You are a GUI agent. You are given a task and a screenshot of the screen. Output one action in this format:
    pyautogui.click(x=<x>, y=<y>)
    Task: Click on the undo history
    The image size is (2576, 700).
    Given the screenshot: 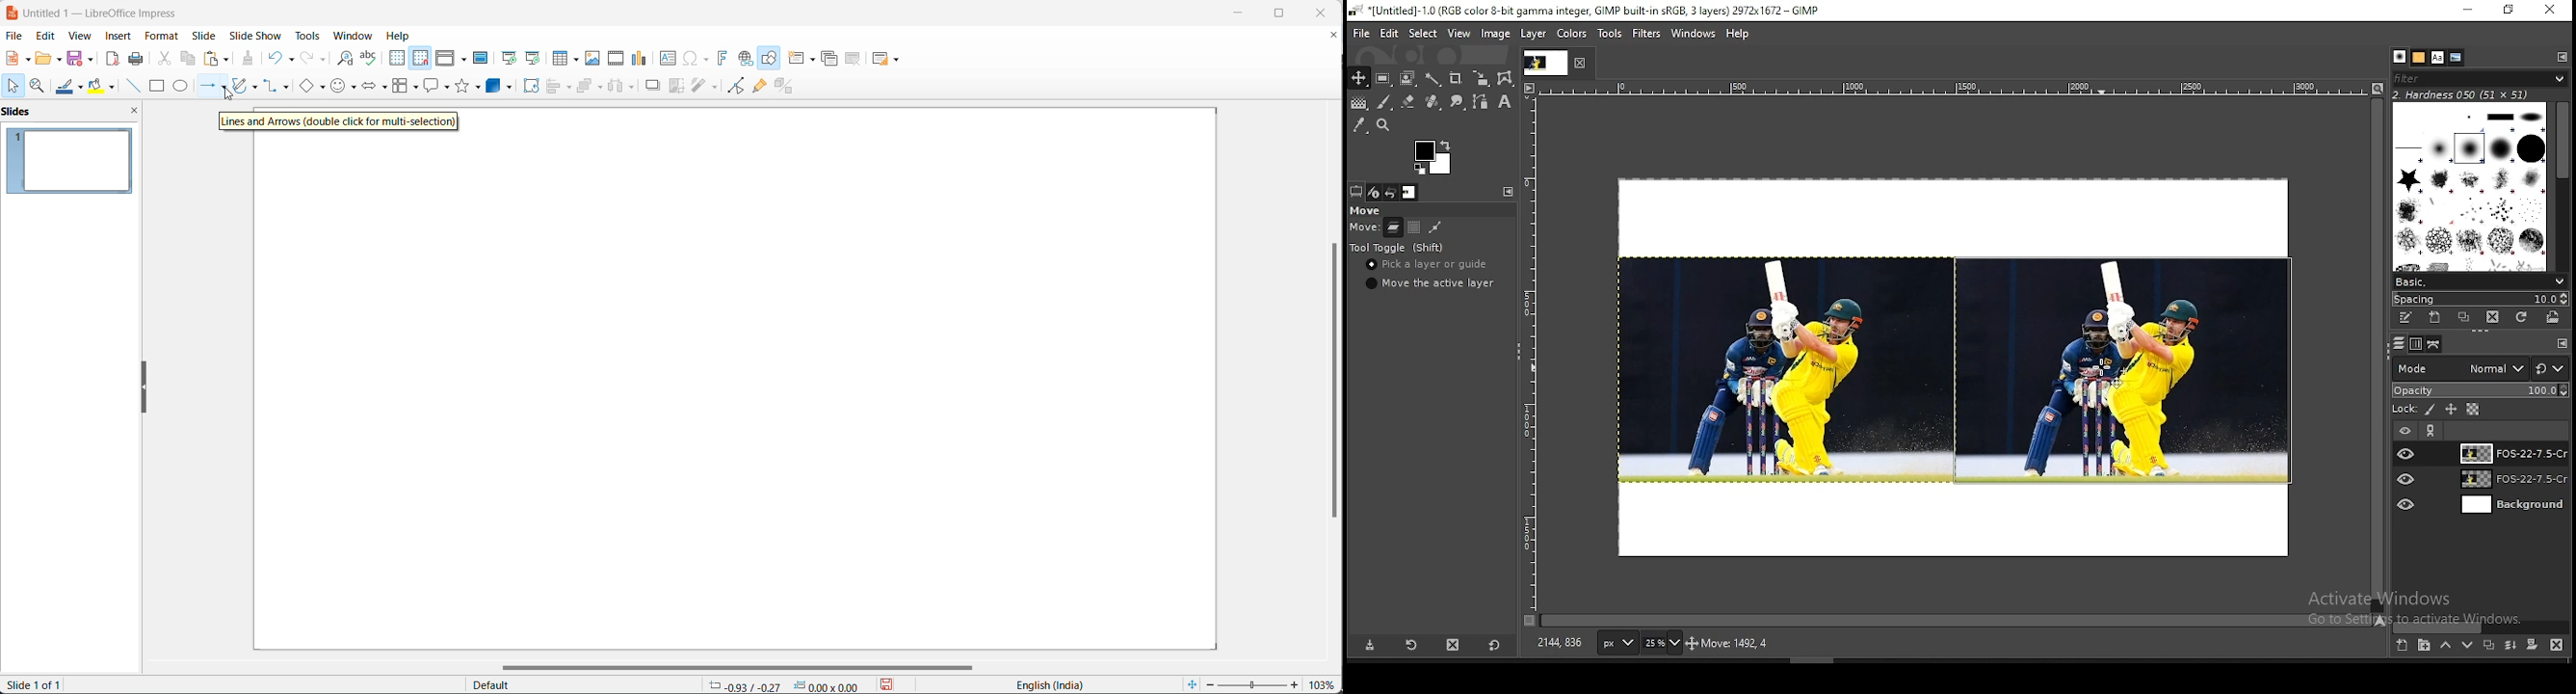 What is the action you would take?
    pyautogui.click(x=1390, y=193)
    